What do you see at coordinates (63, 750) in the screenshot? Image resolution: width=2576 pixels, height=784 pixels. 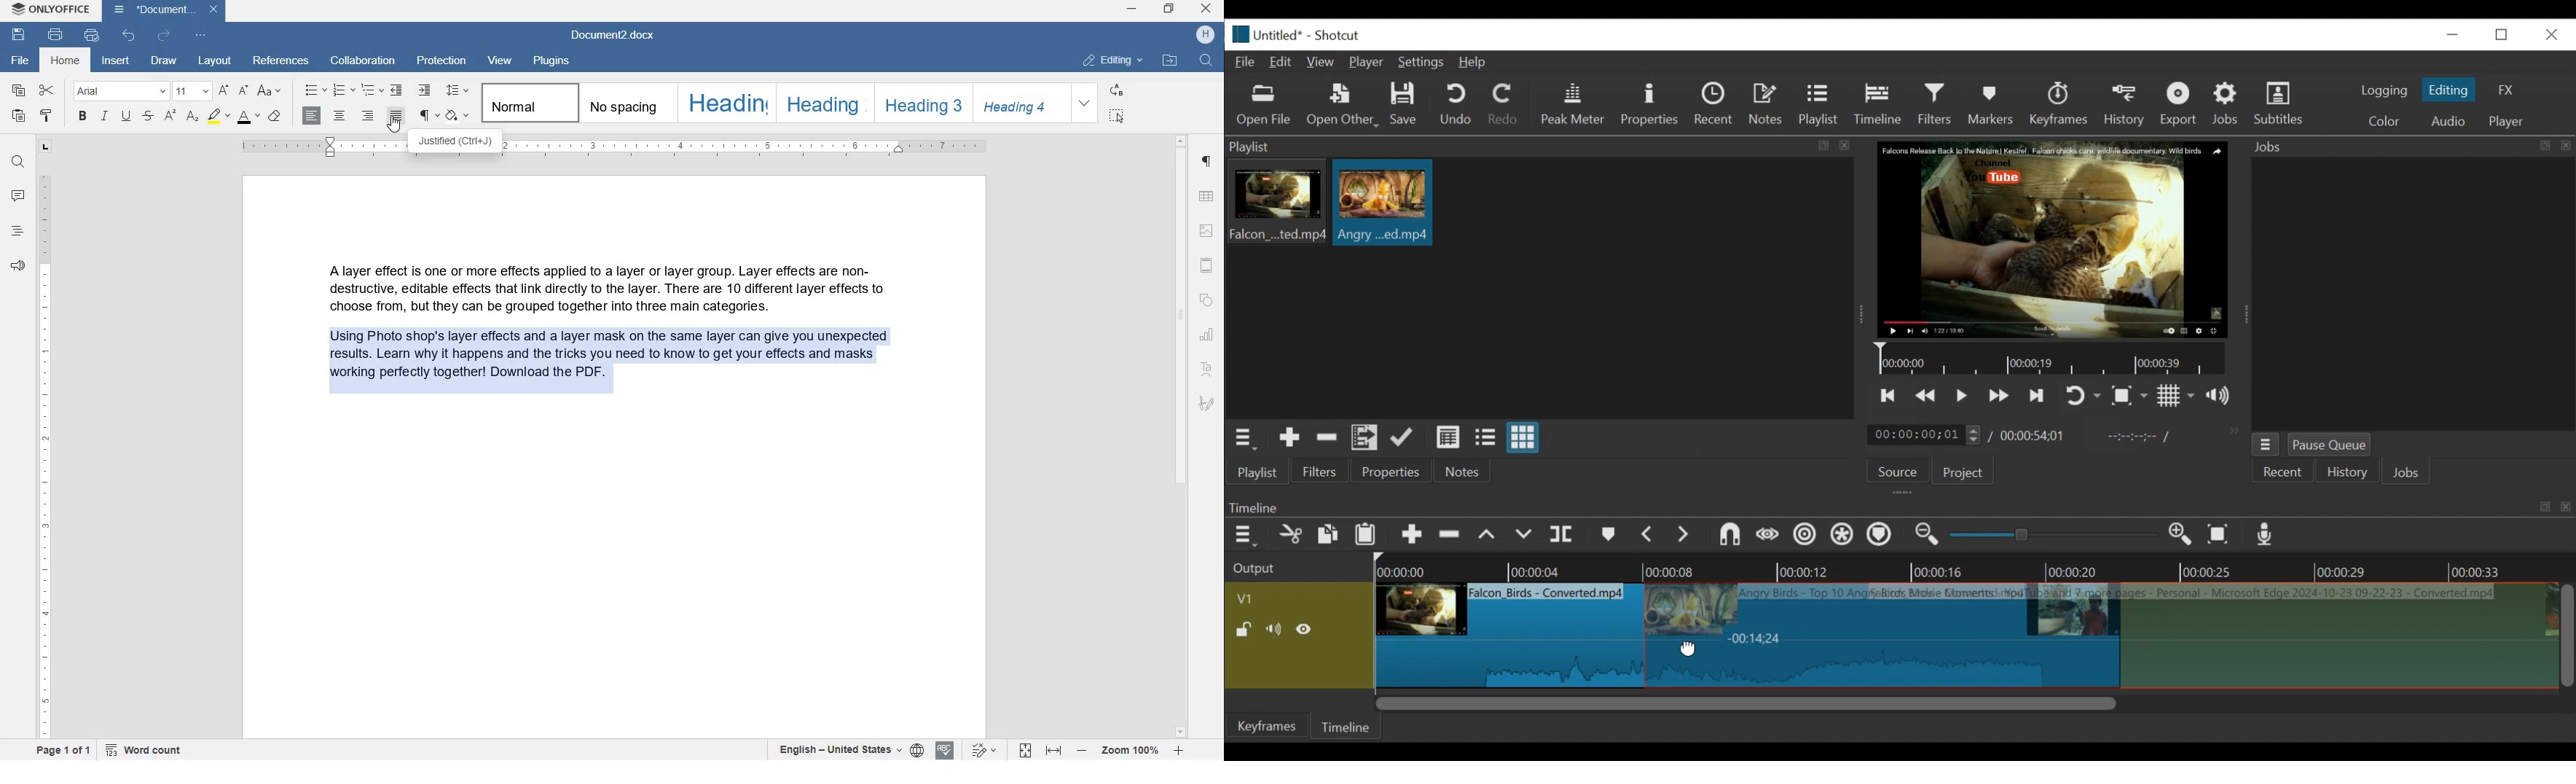 I see `PAGE 1 OF 1` at bounding box center [63, 750].